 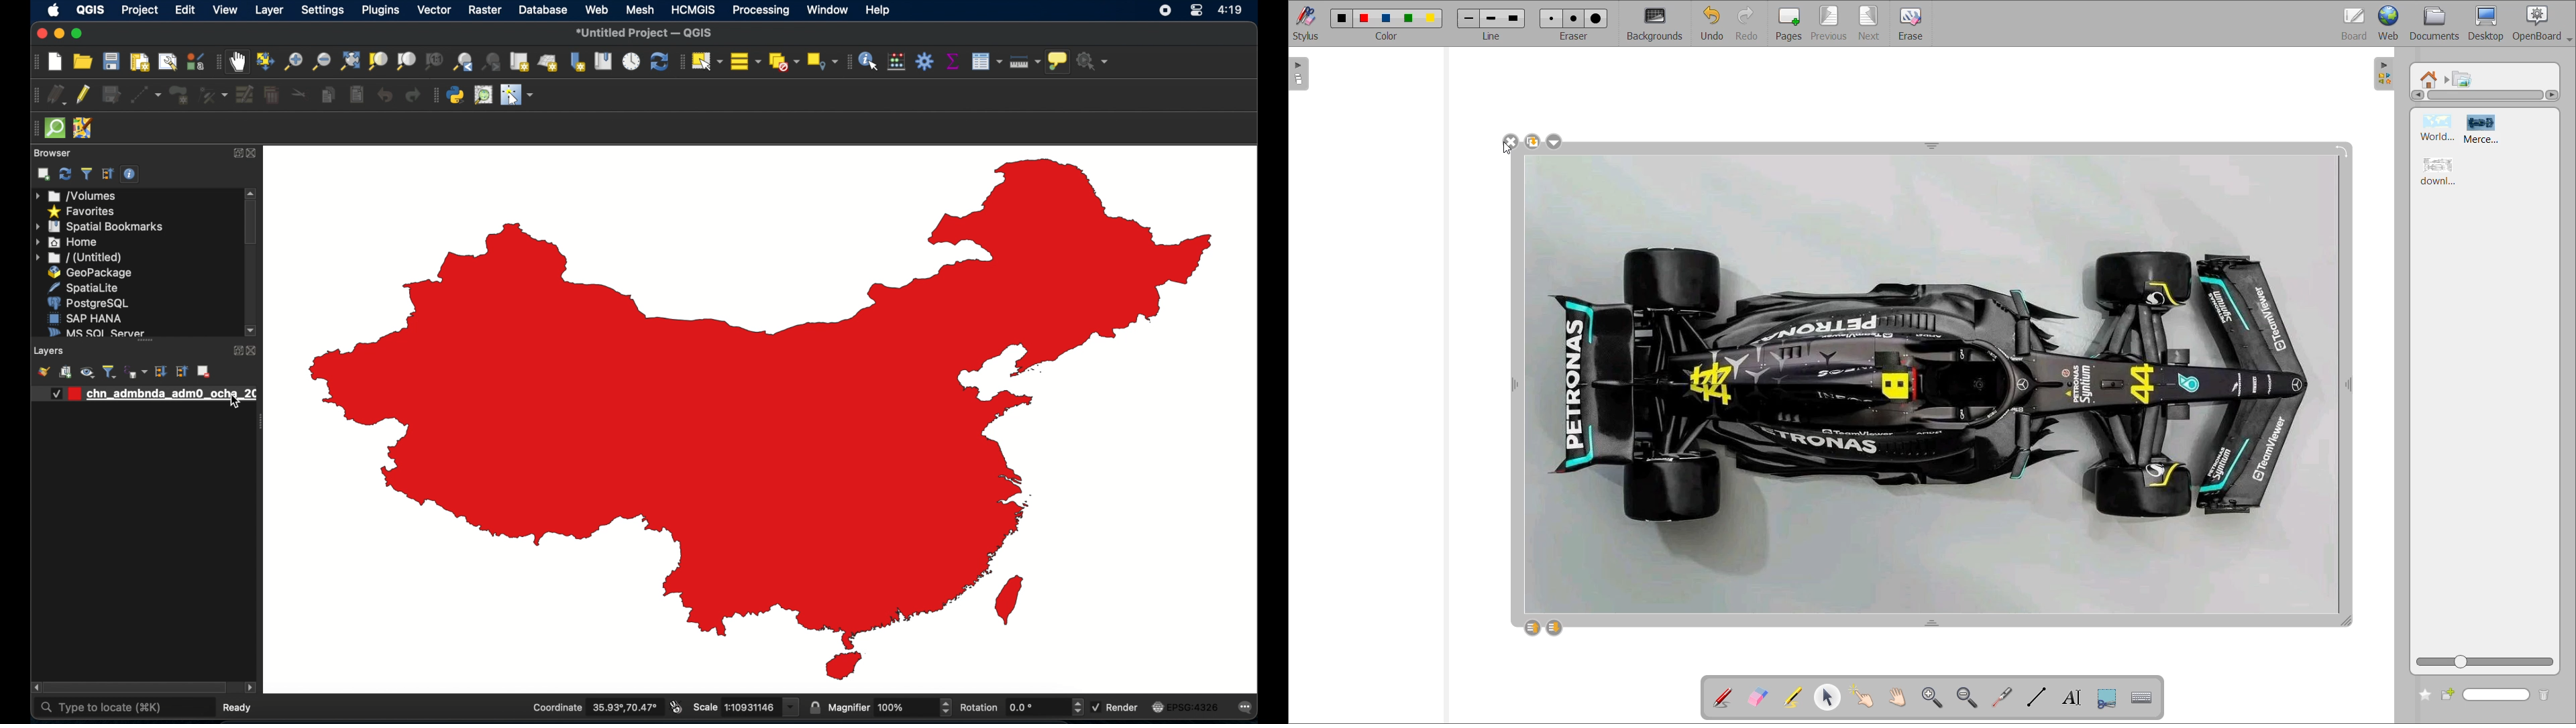 I want to click on remove layer/group, so click(x=203, y=371).